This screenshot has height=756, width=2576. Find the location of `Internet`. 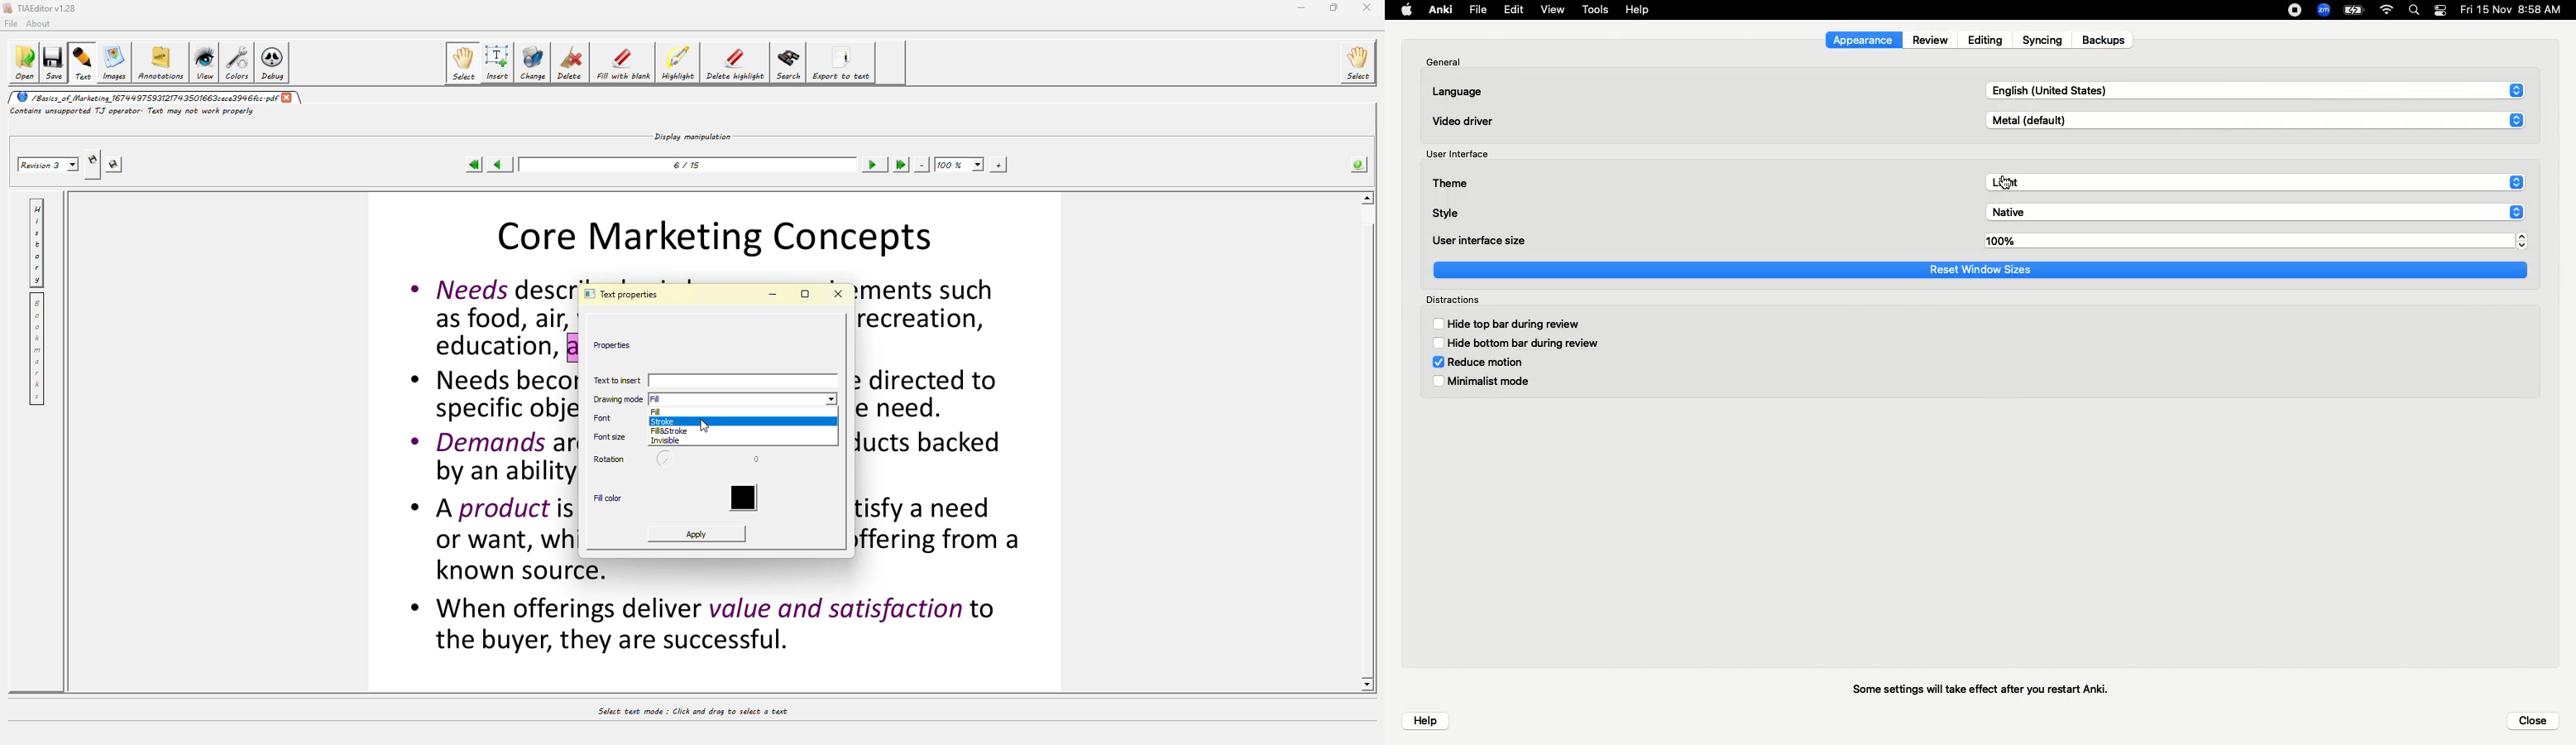

Internet is located at coordinates (2389, 11).